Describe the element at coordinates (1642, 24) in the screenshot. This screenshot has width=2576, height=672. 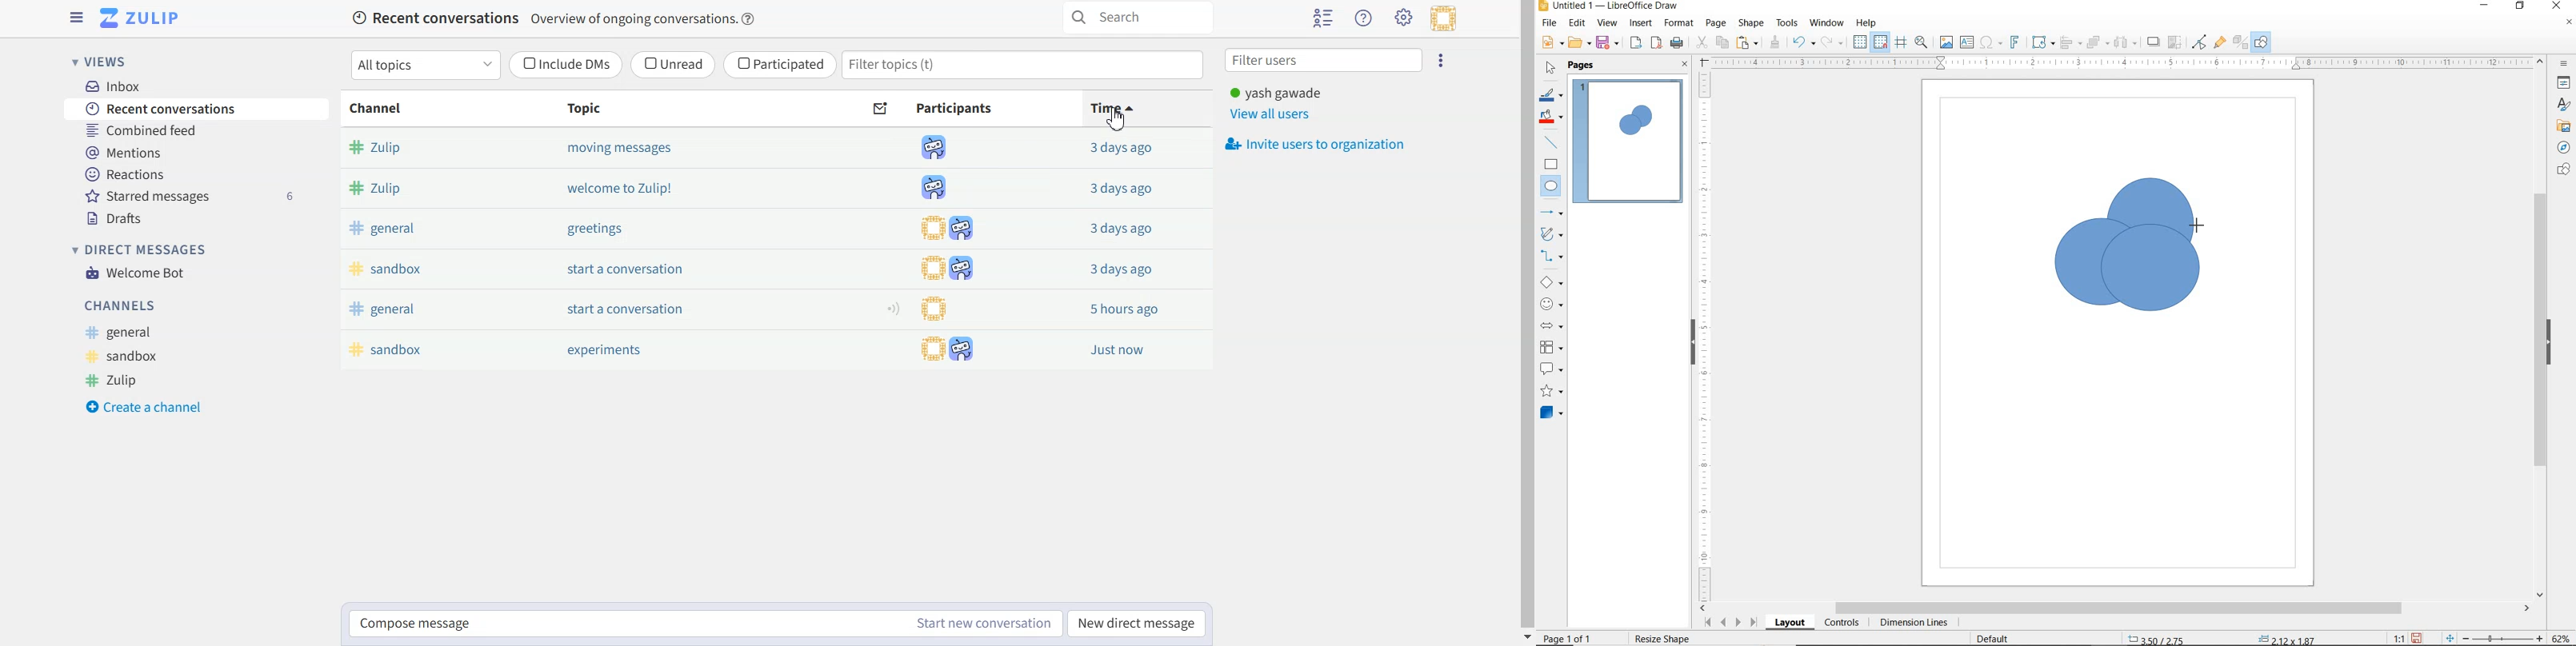
I see `INSERT` at that location.